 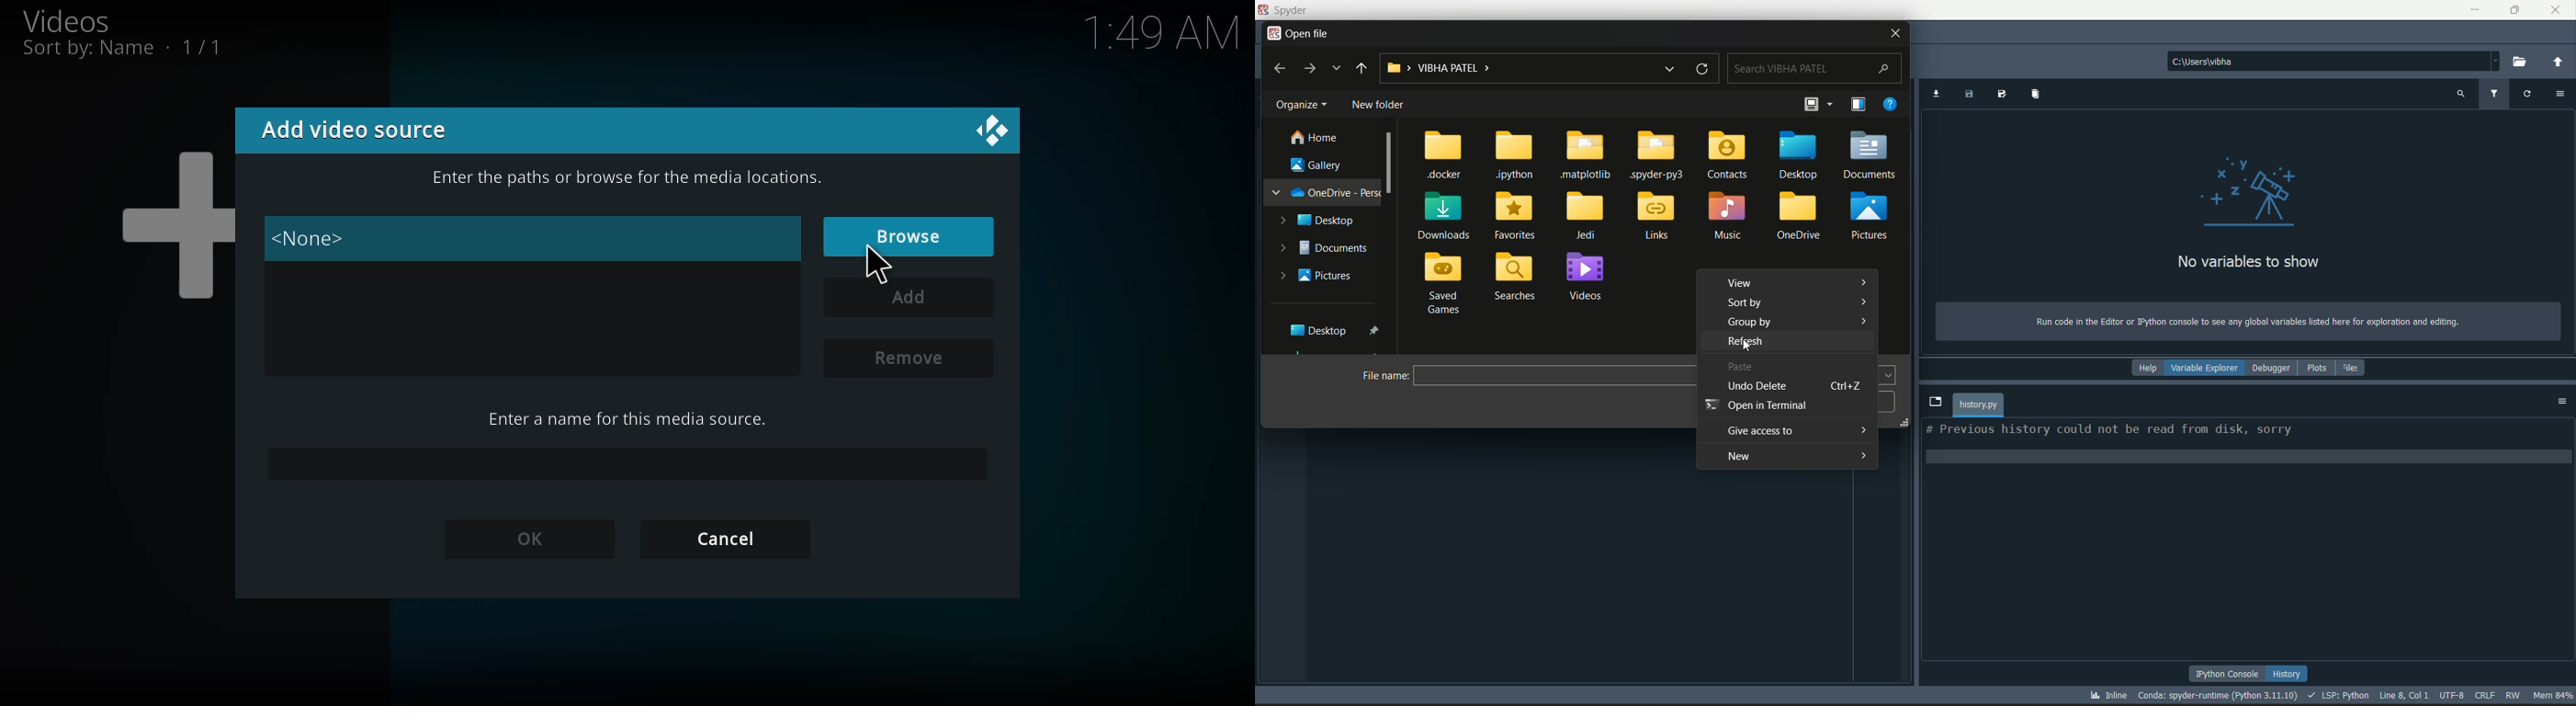 What do you see at coordinates (910, 236) in the screenshot?
I see `browse` at bounding box center [910, 236].